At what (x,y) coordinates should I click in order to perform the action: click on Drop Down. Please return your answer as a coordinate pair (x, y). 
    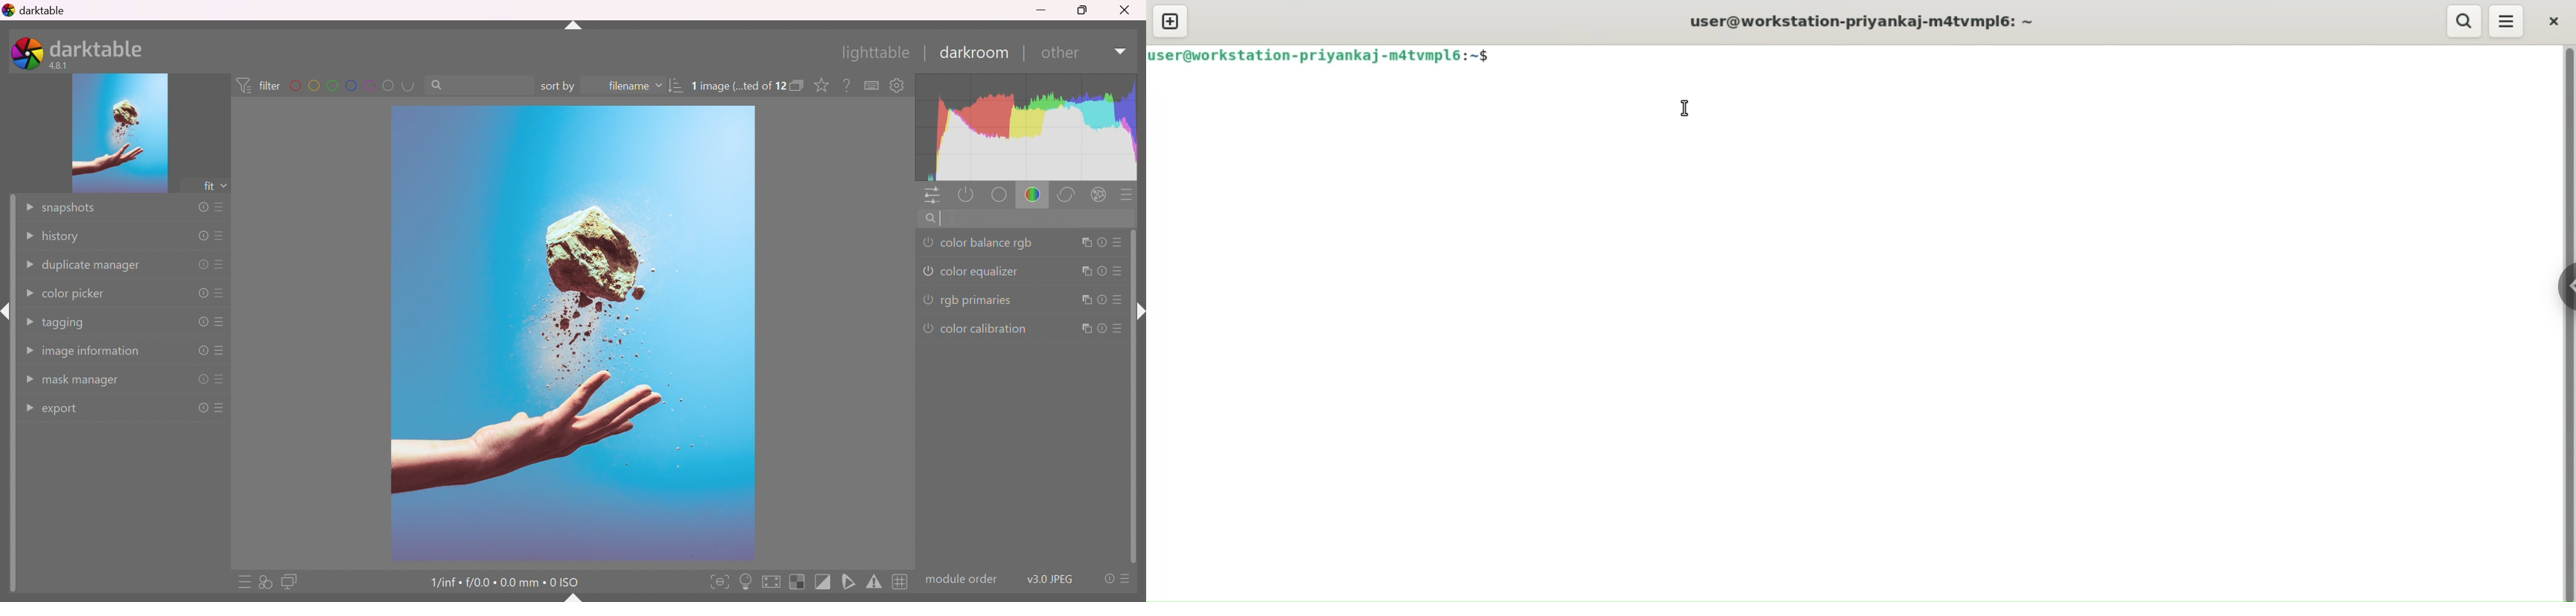
    Looking at the image, I should click on (31, 350).